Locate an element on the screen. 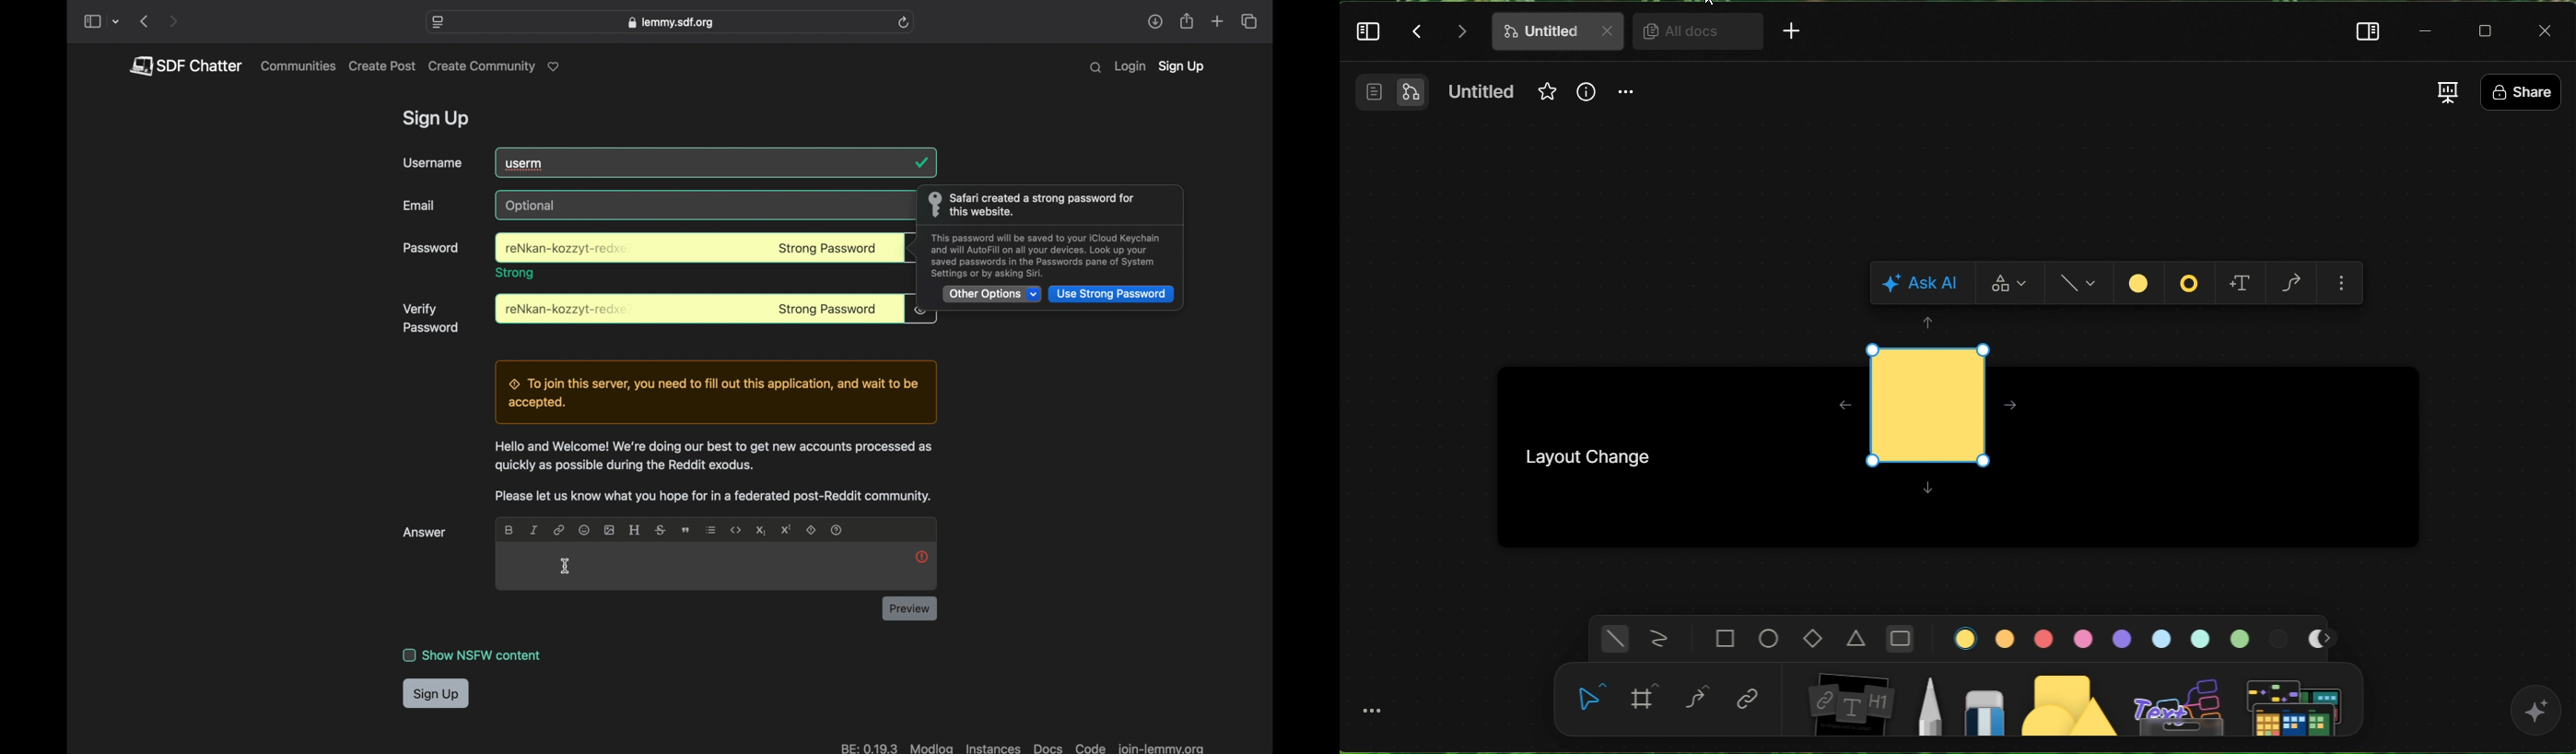 This screenshot has height=756, width=2576. triangle is located at coordinates (1858, 638).